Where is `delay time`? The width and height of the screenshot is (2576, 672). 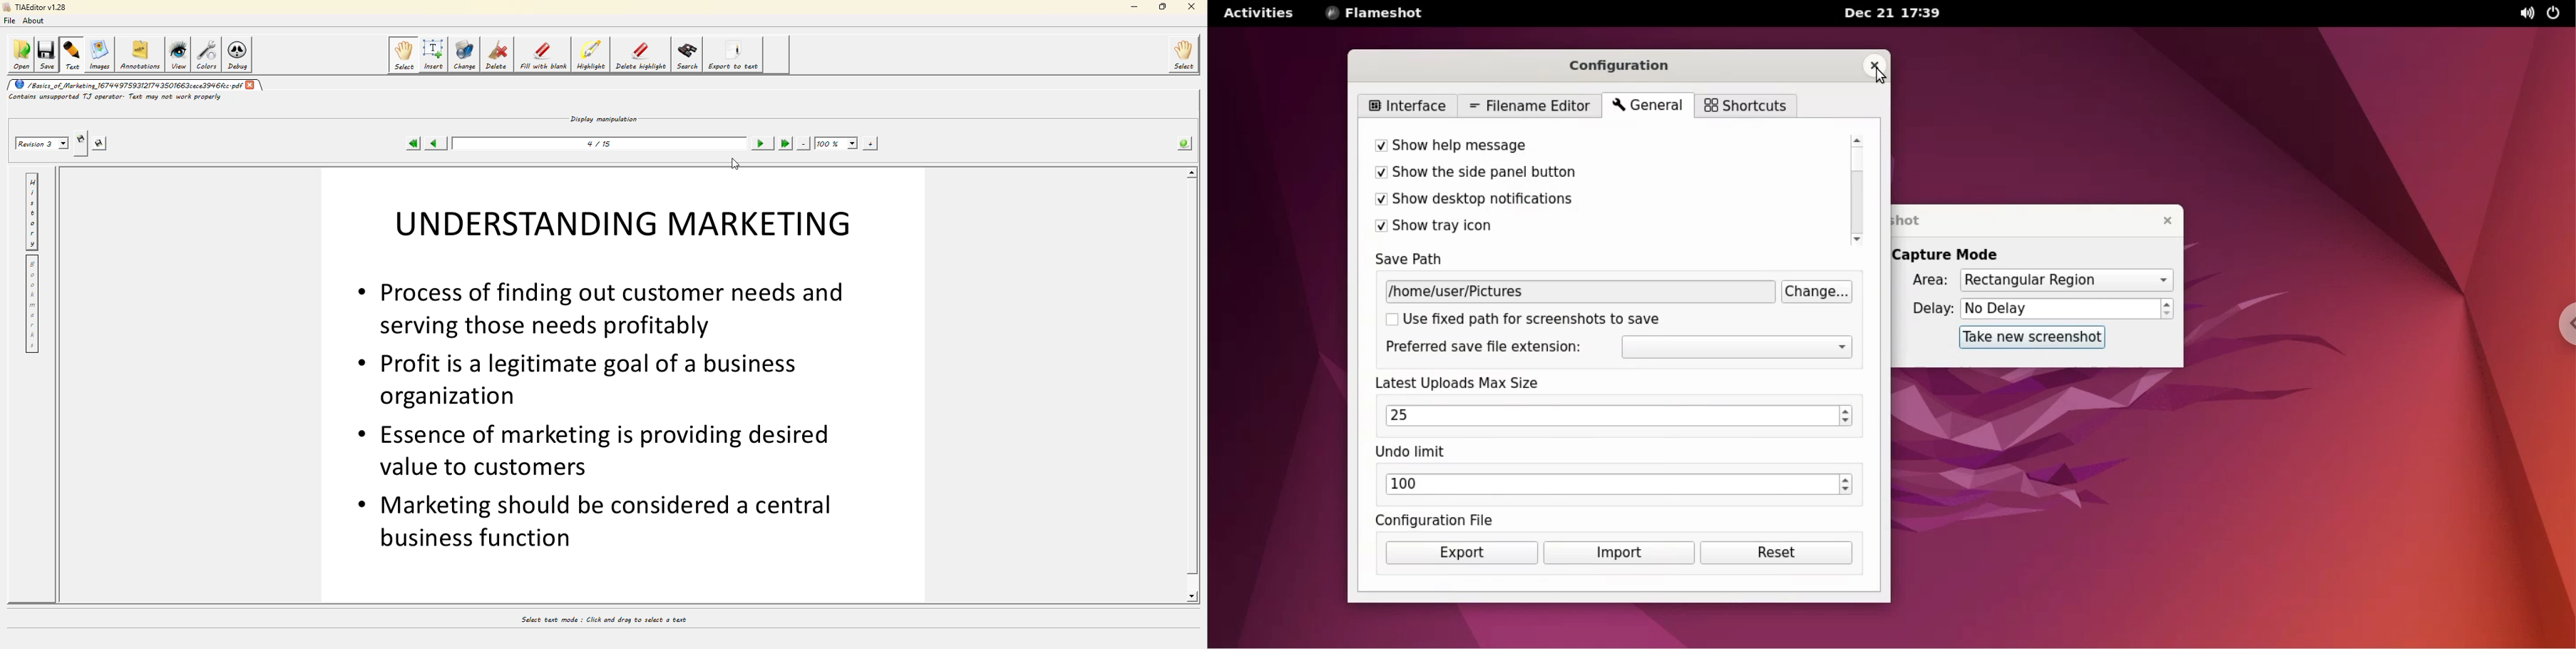 delay time is located at coordinates (2060, 308).